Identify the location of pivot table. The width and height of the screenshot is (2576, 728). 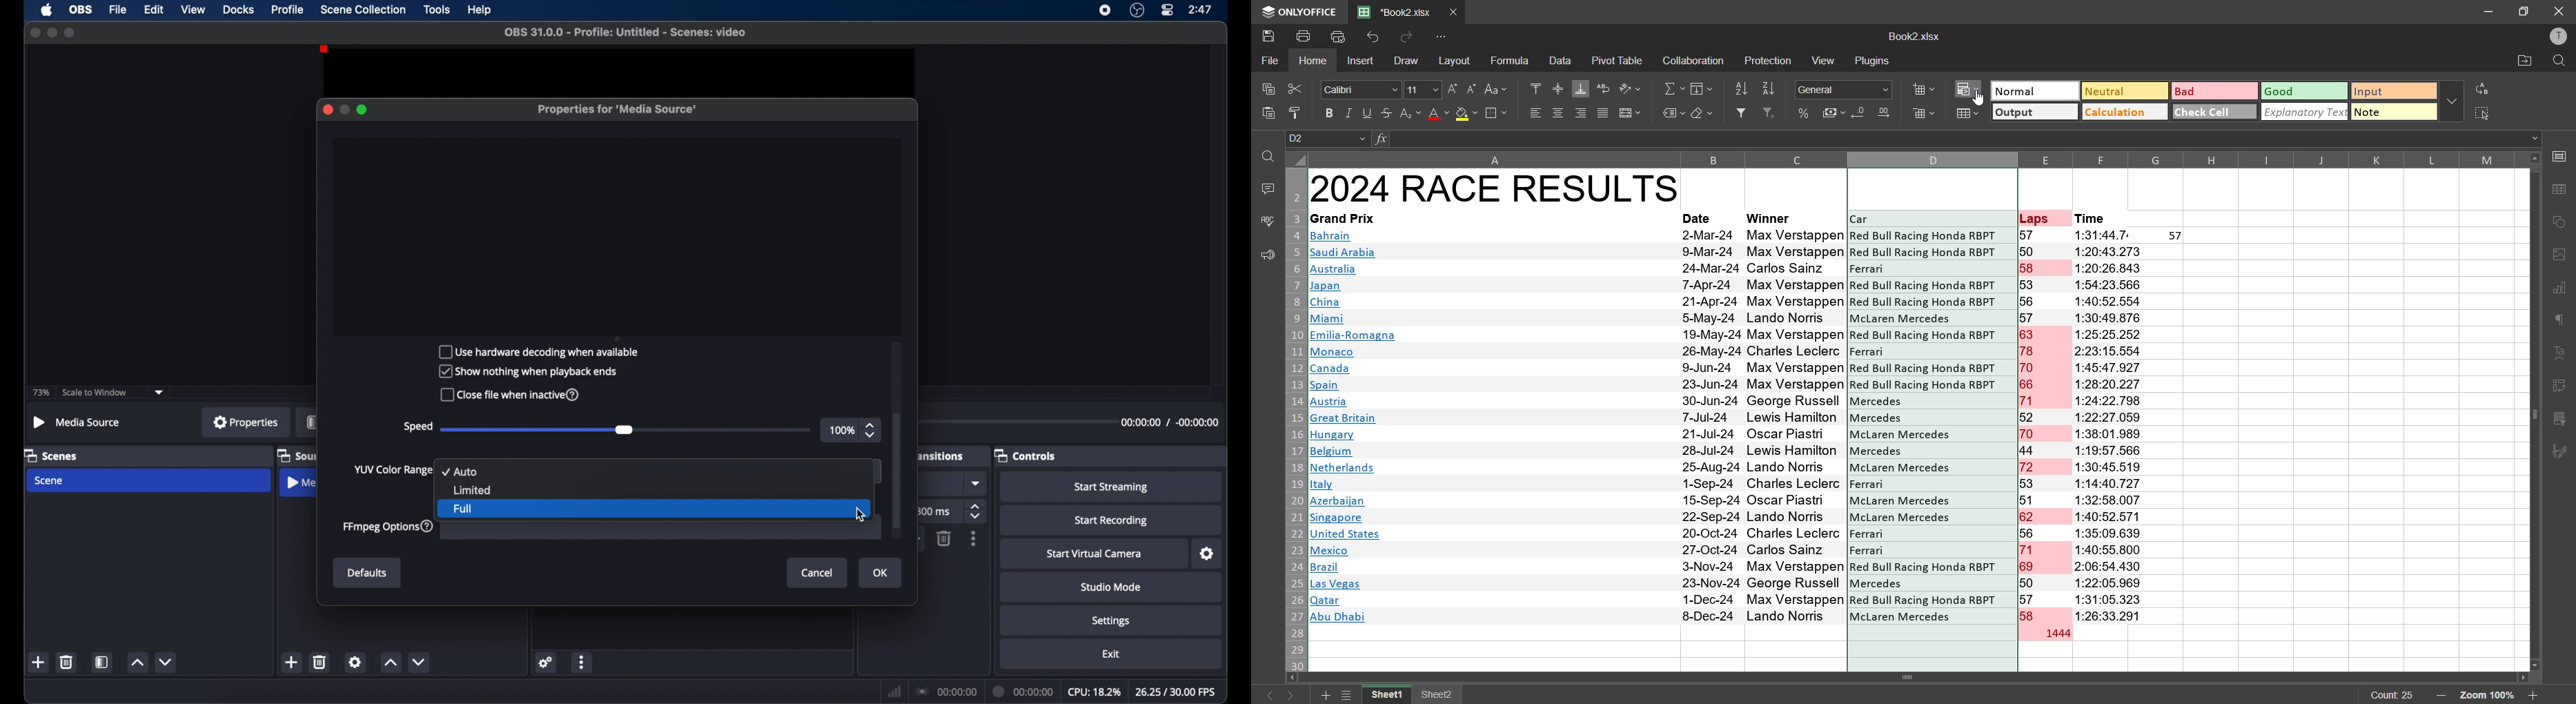
(1618, 60).